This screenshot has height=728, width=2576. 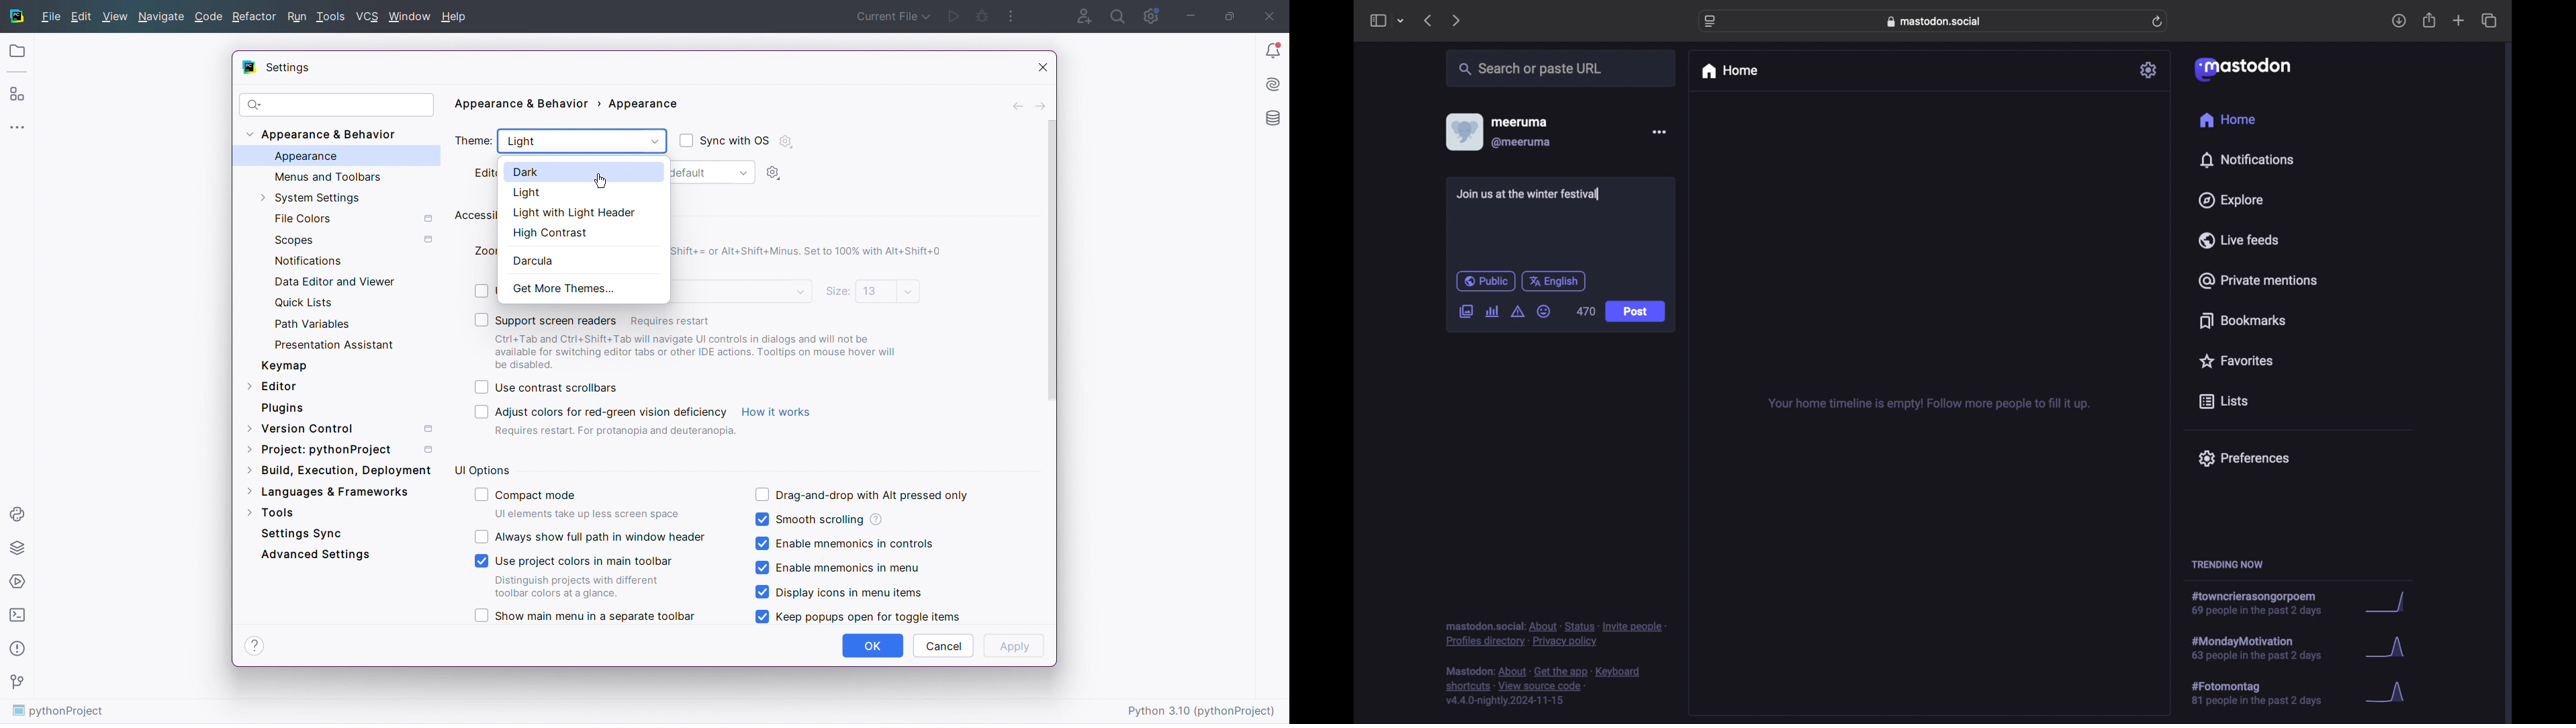 I want to click on pythonProject, so click(x=59, y=712).